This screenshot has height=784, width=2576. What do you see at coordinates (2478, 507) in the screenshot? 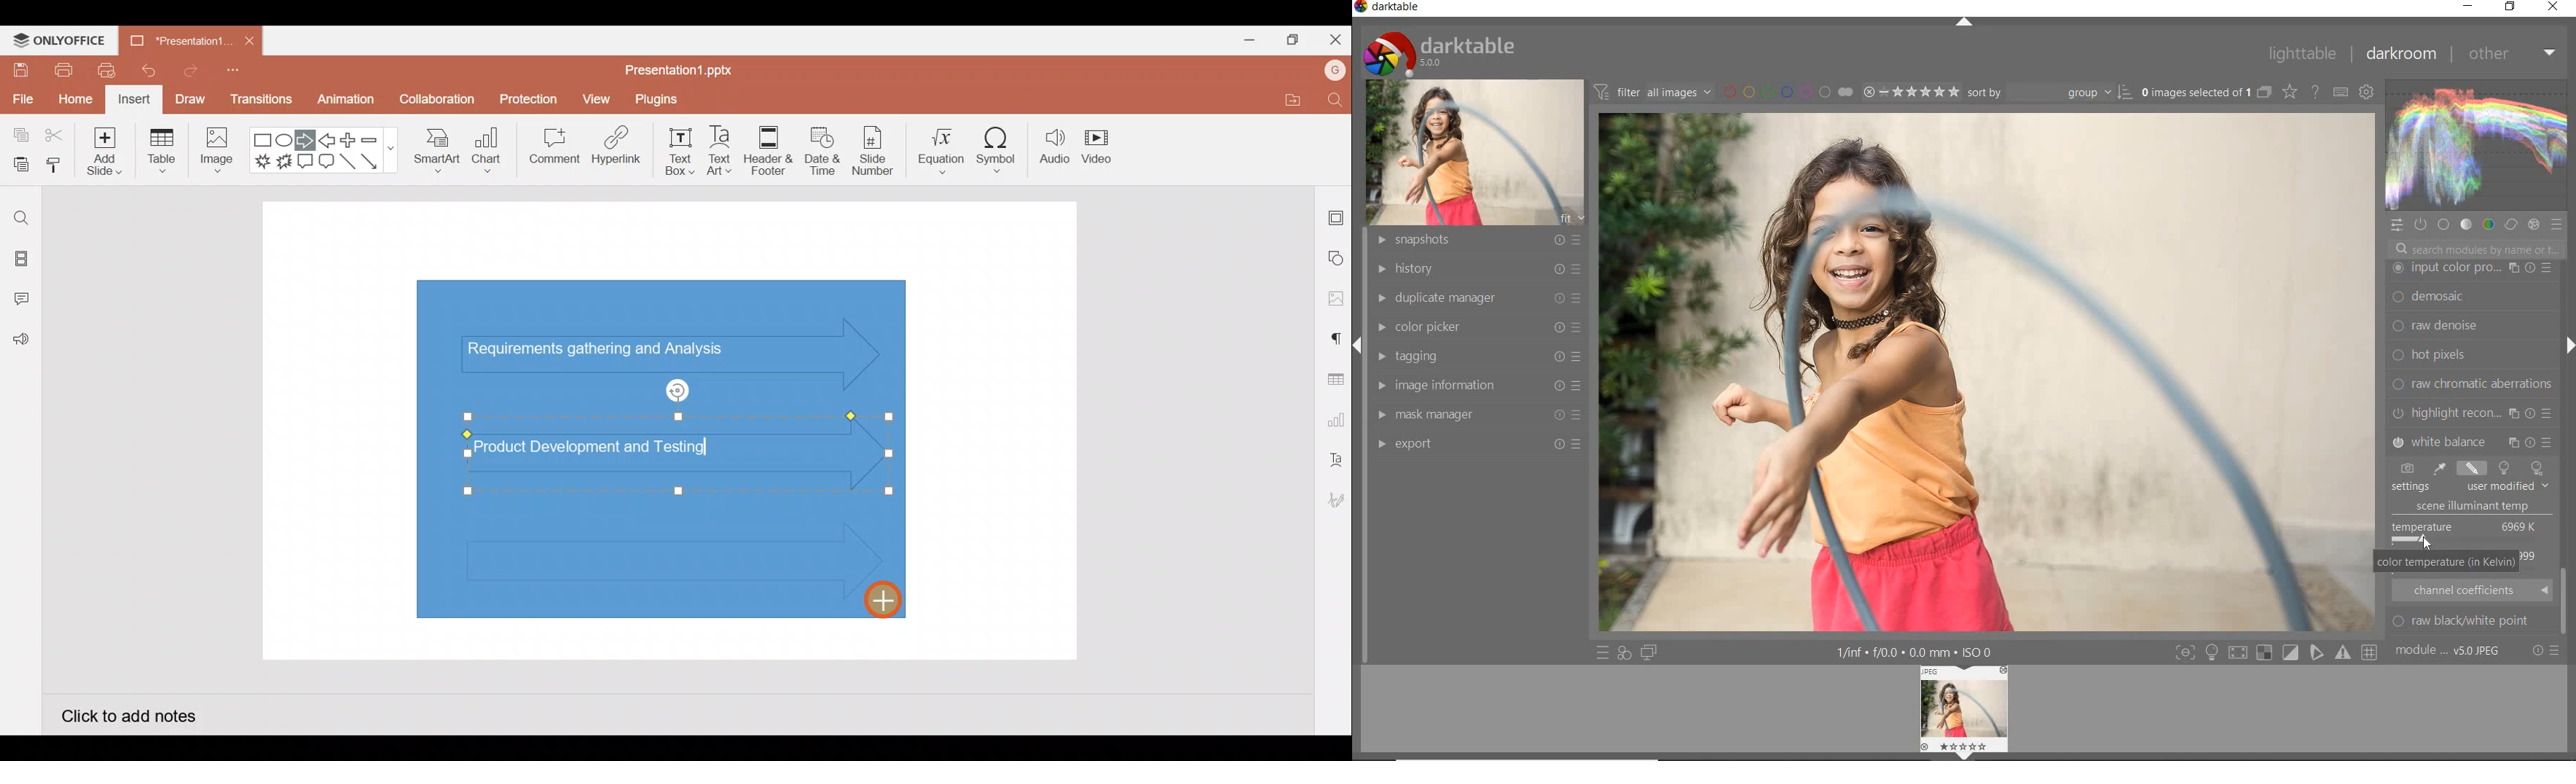
I see `SCENE ILLUMINANT TEMP` at bounding box center [2478, 507].